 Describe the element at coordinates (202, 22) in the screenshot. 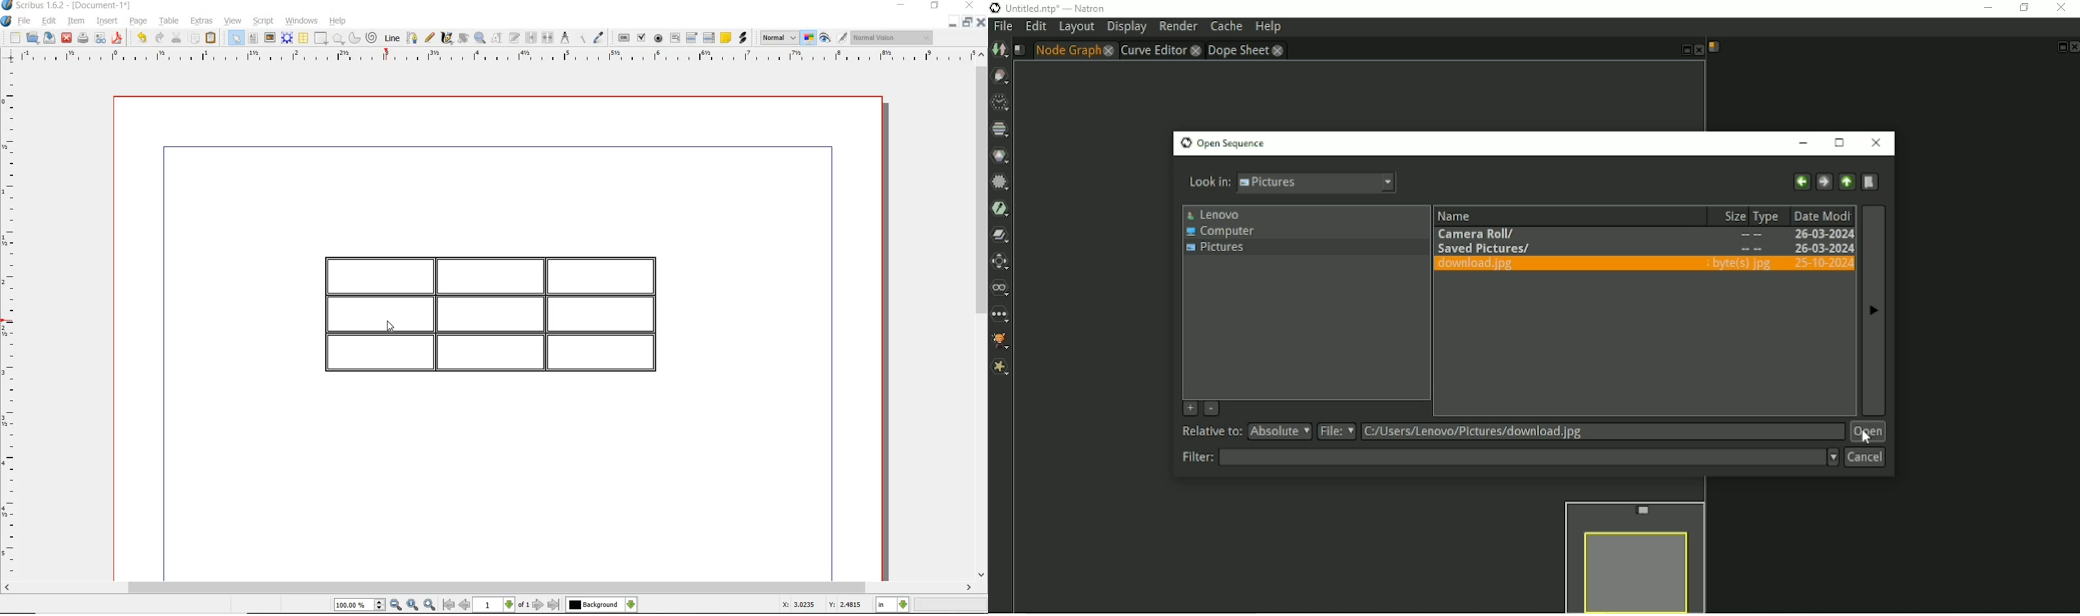

I see `extras` at that location.